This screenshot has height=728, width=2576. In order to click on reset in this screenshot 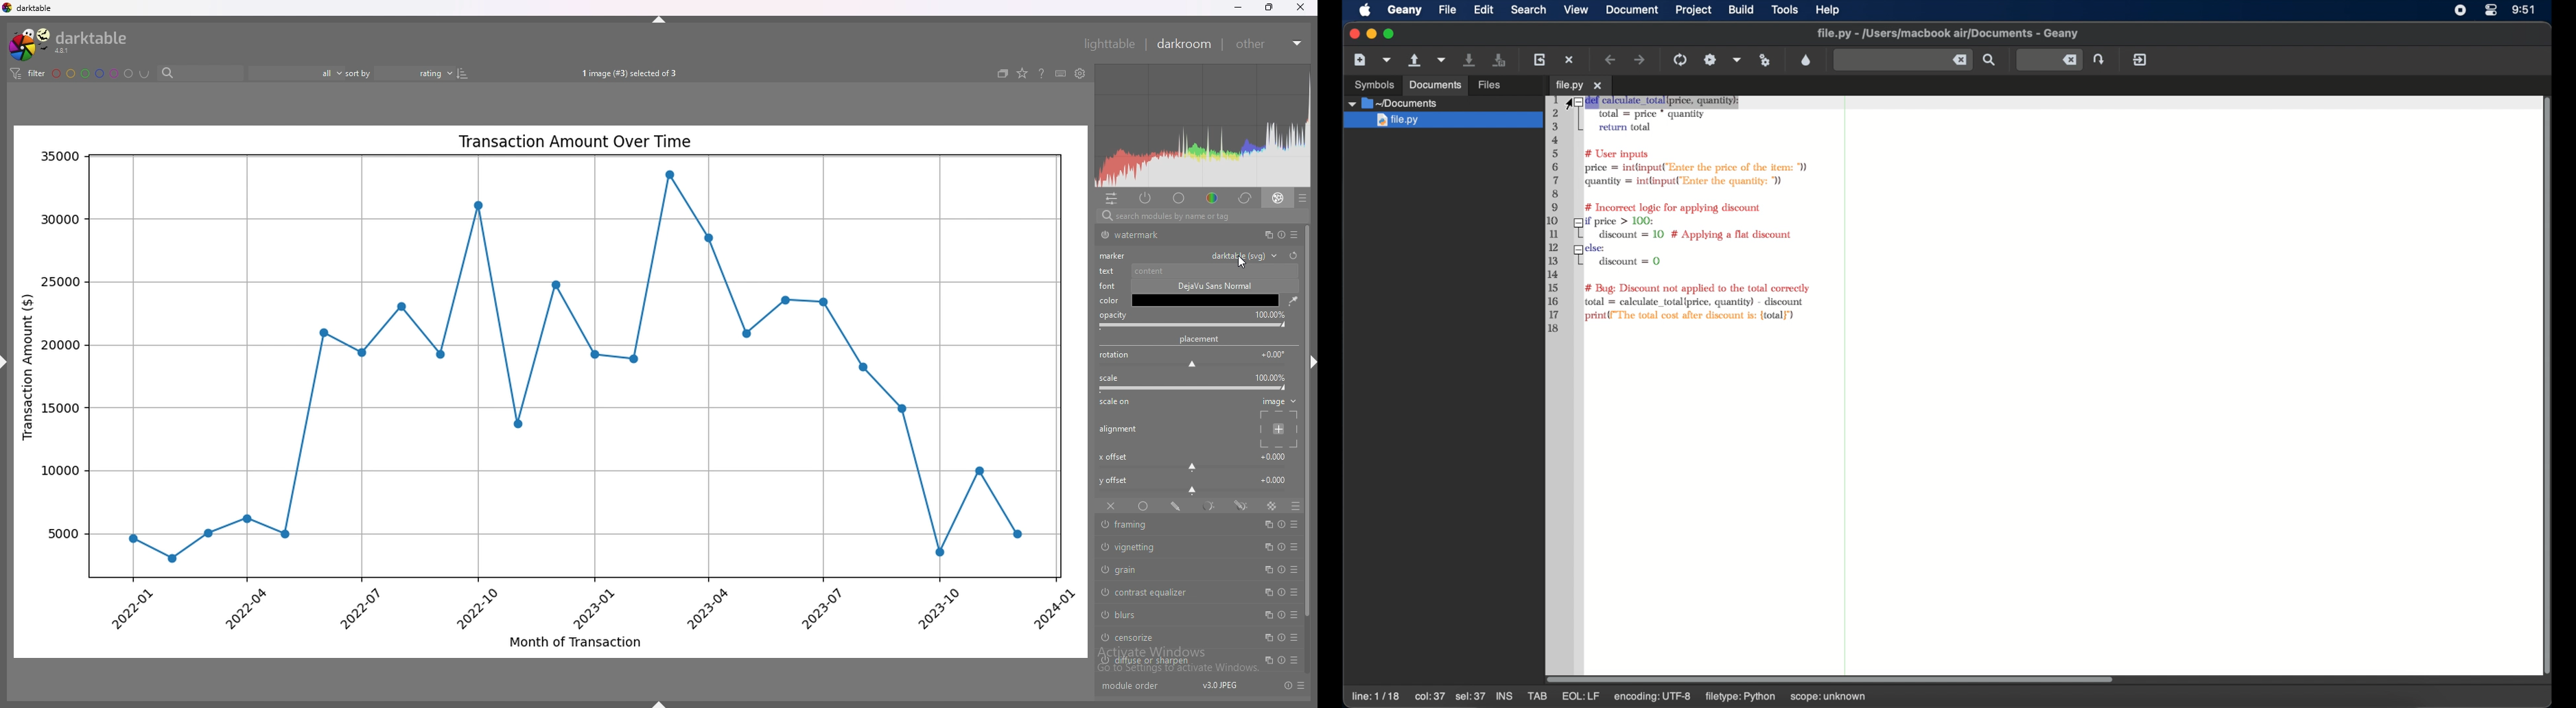, I will do `click(1278, 659)`.